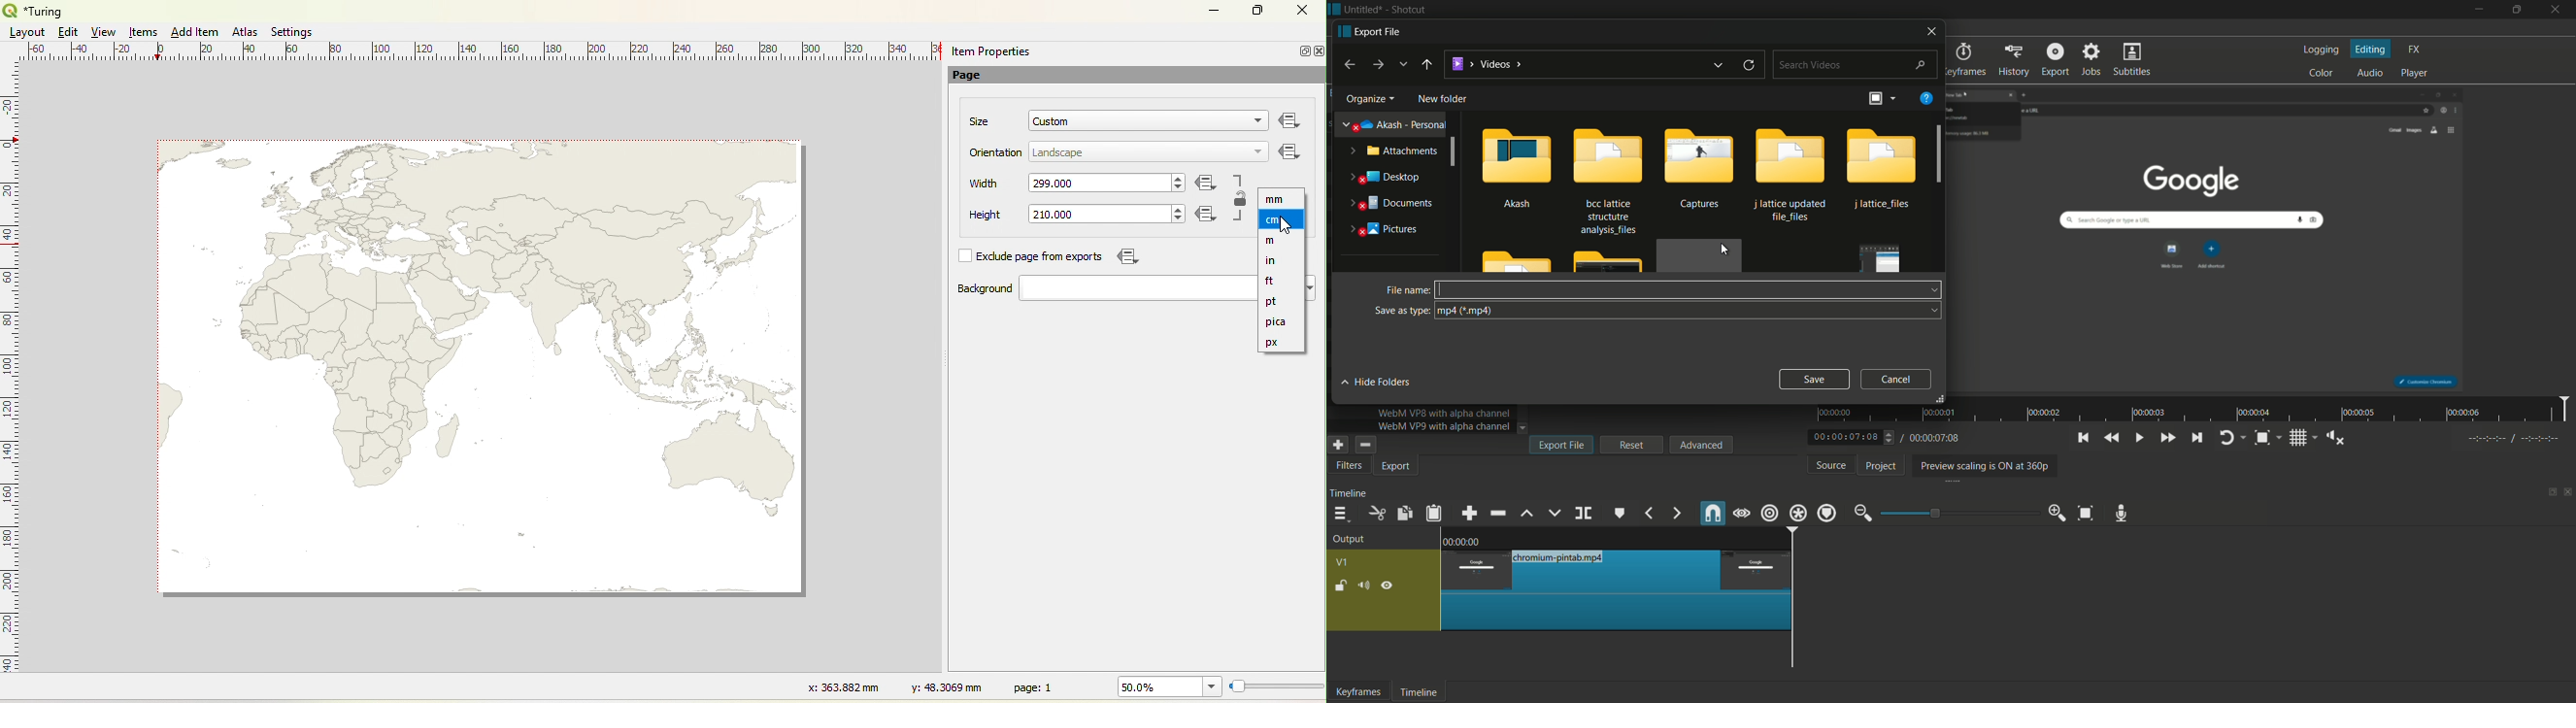  I want to click on decrease, so click(1178, 188).